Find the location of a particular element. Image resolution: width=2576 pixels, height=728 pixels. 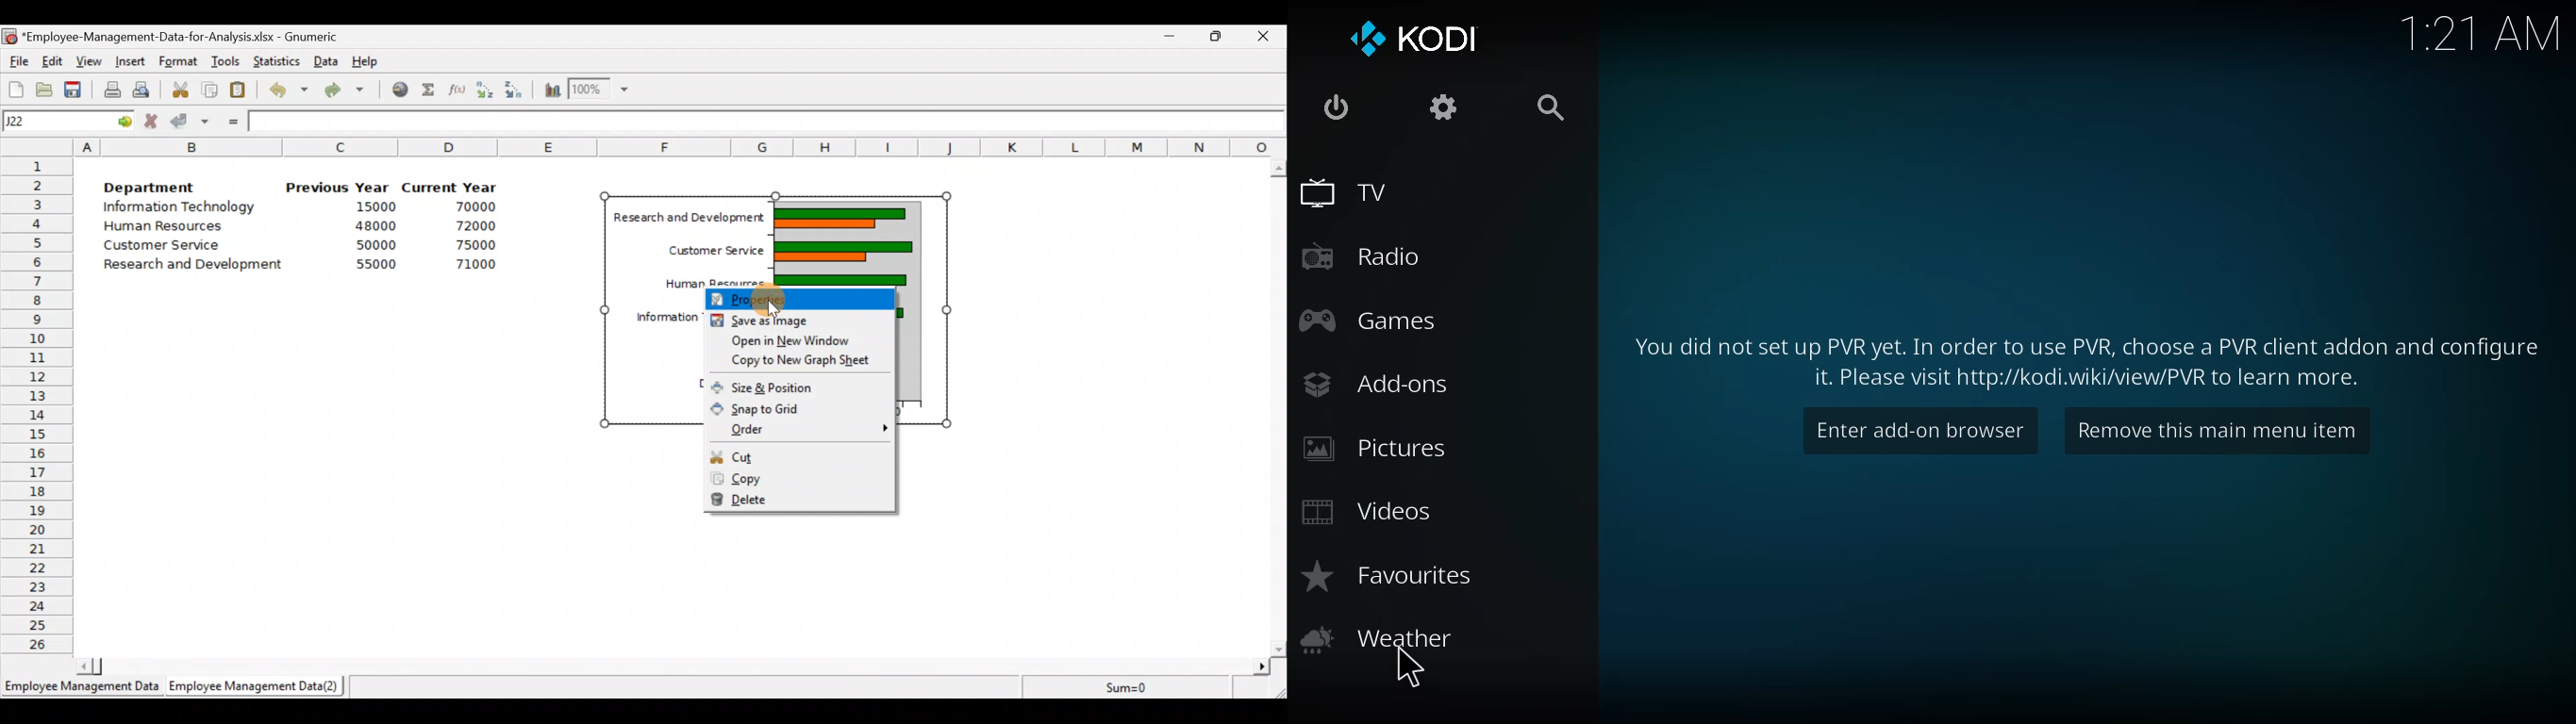

48000 is located at coordinates (375, 227).